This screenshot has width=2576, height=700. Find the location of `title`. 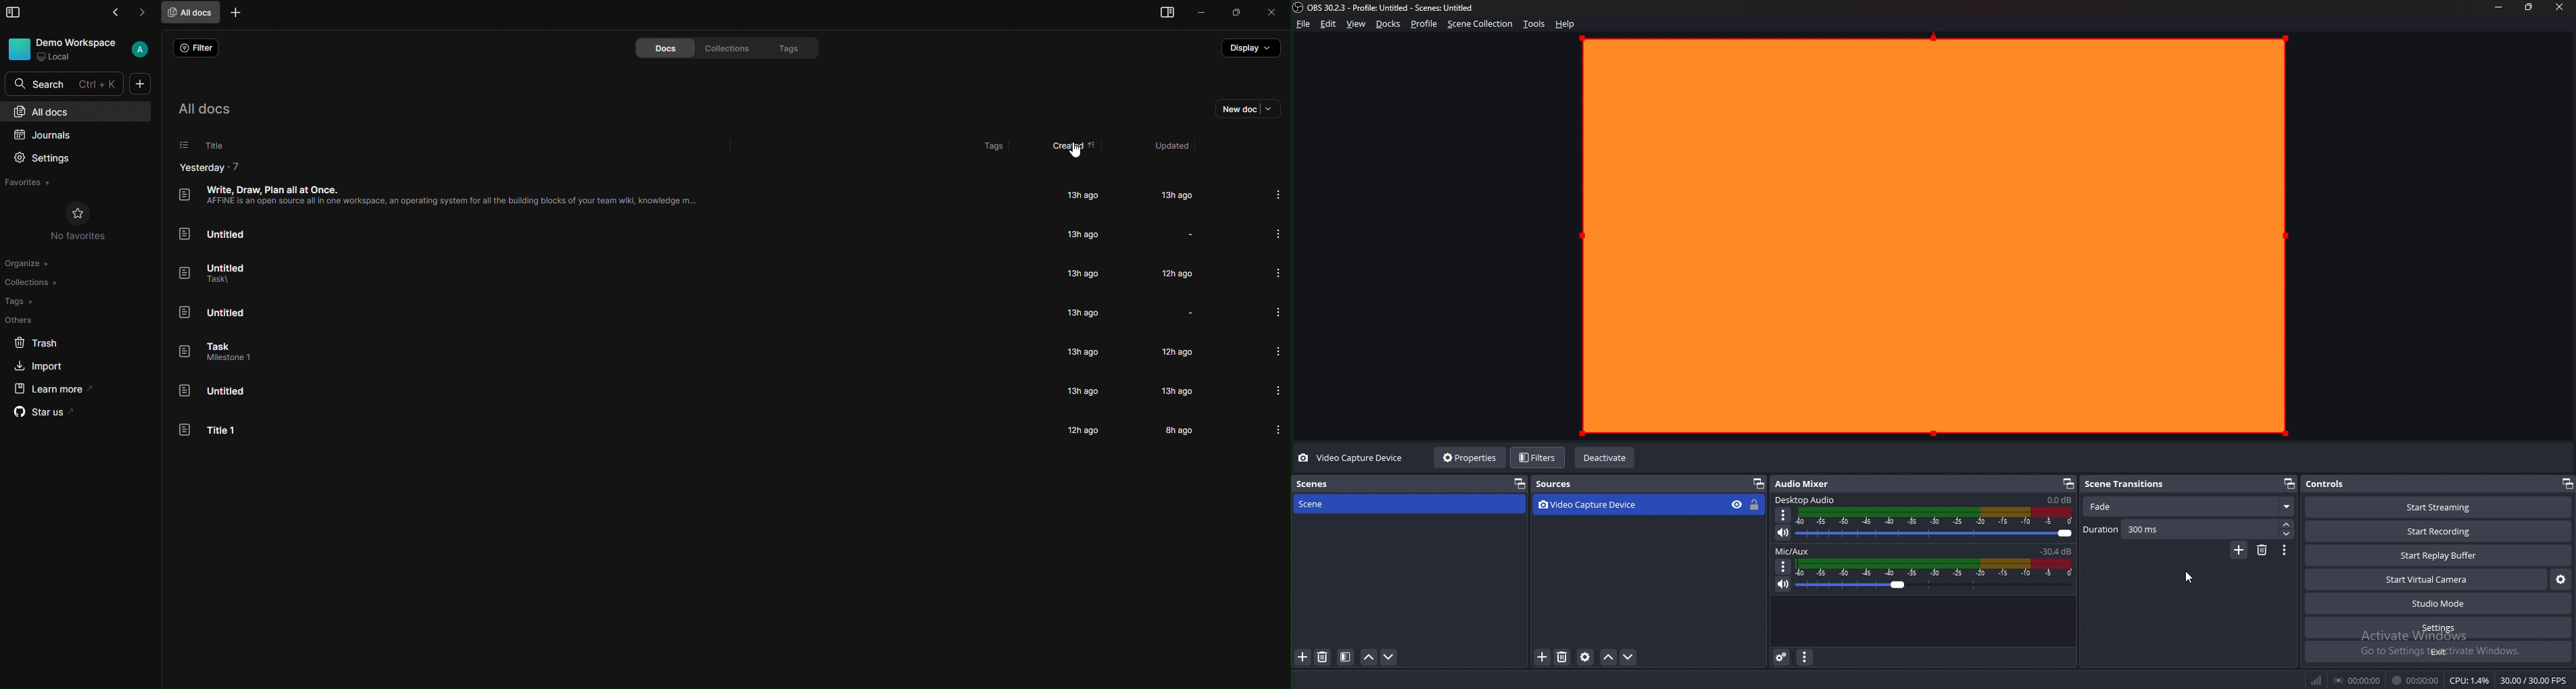

title is located at coordinates (205, 144).